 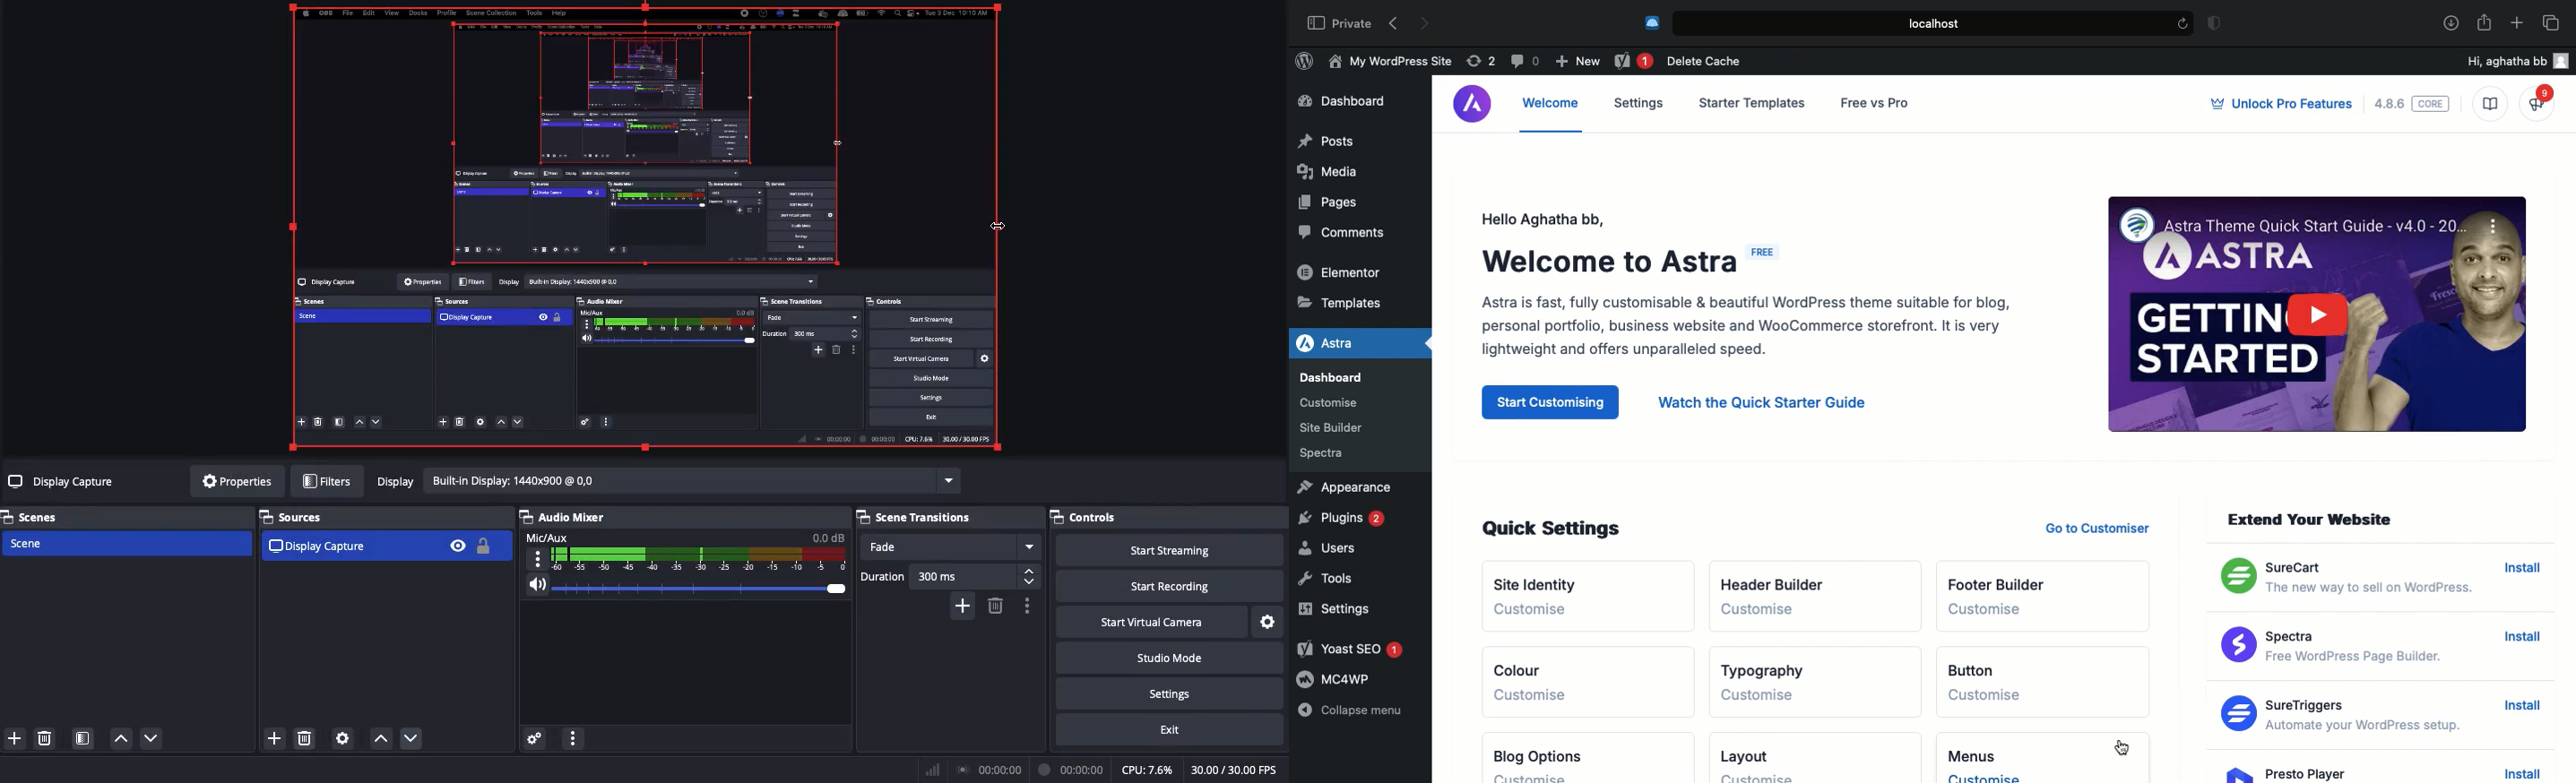 I want to click on Colour, so click(x=1518, y=669).